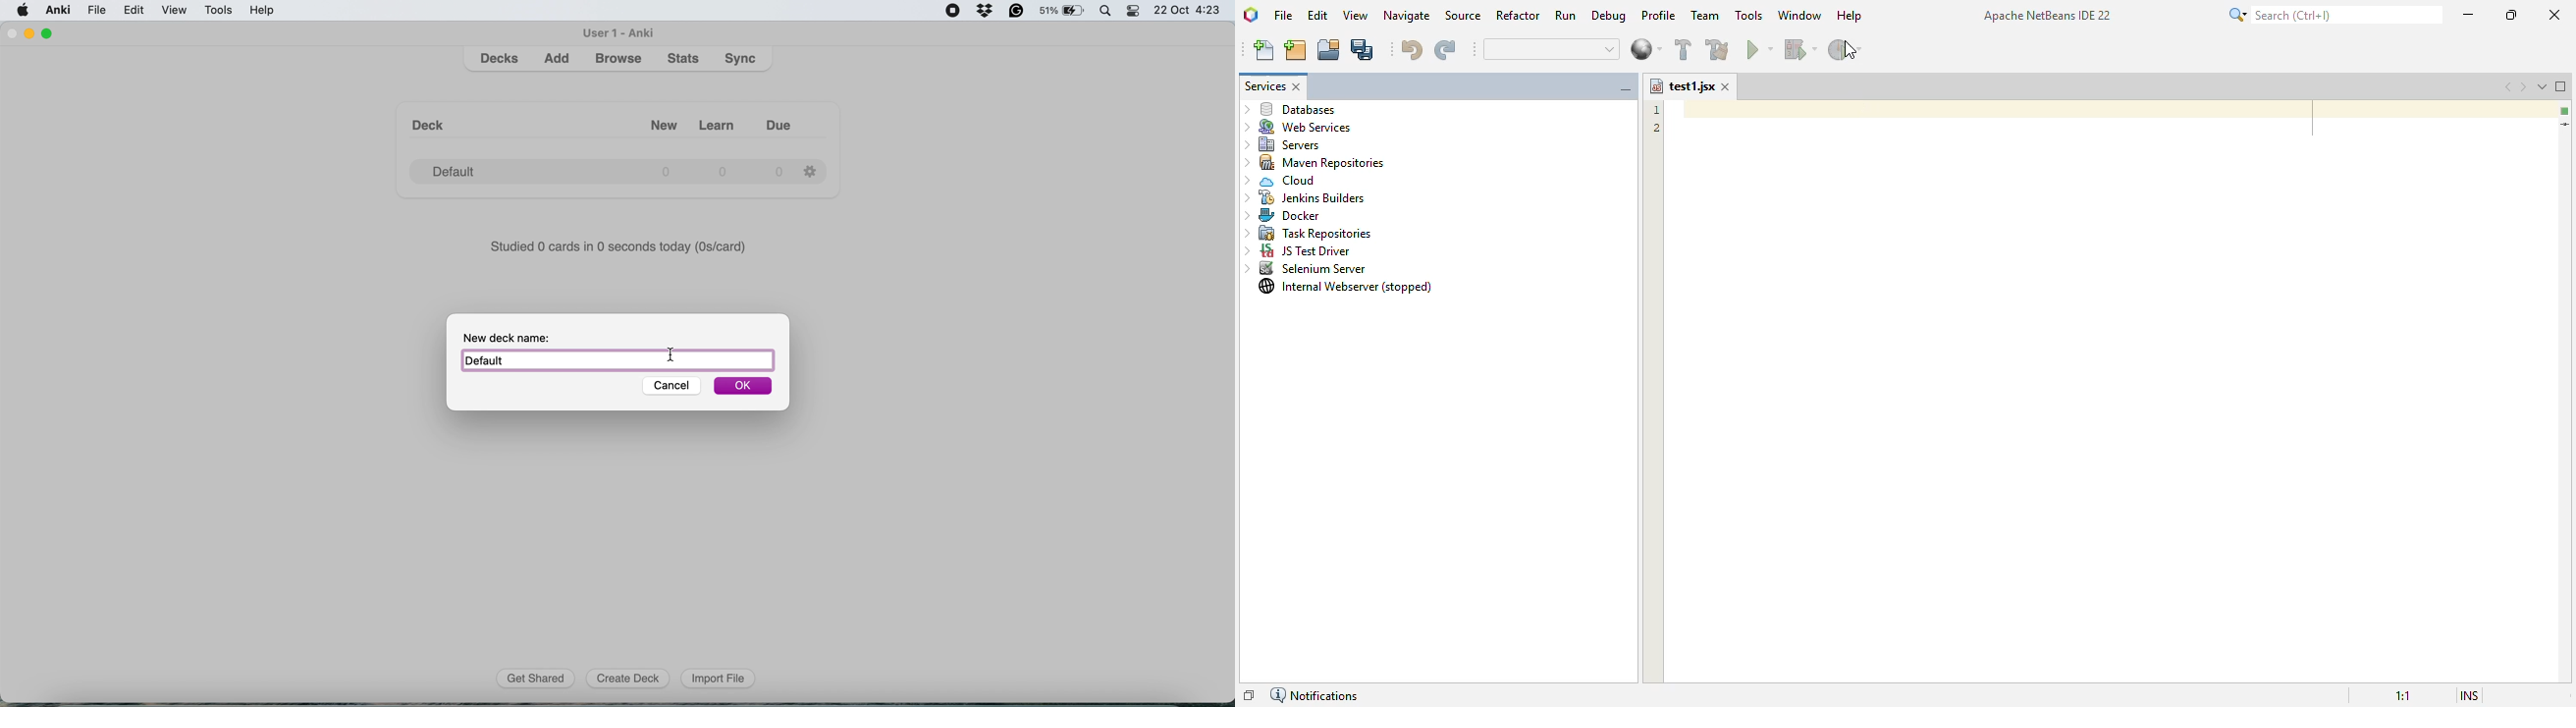  I want to click on sync, so click(743, 60).